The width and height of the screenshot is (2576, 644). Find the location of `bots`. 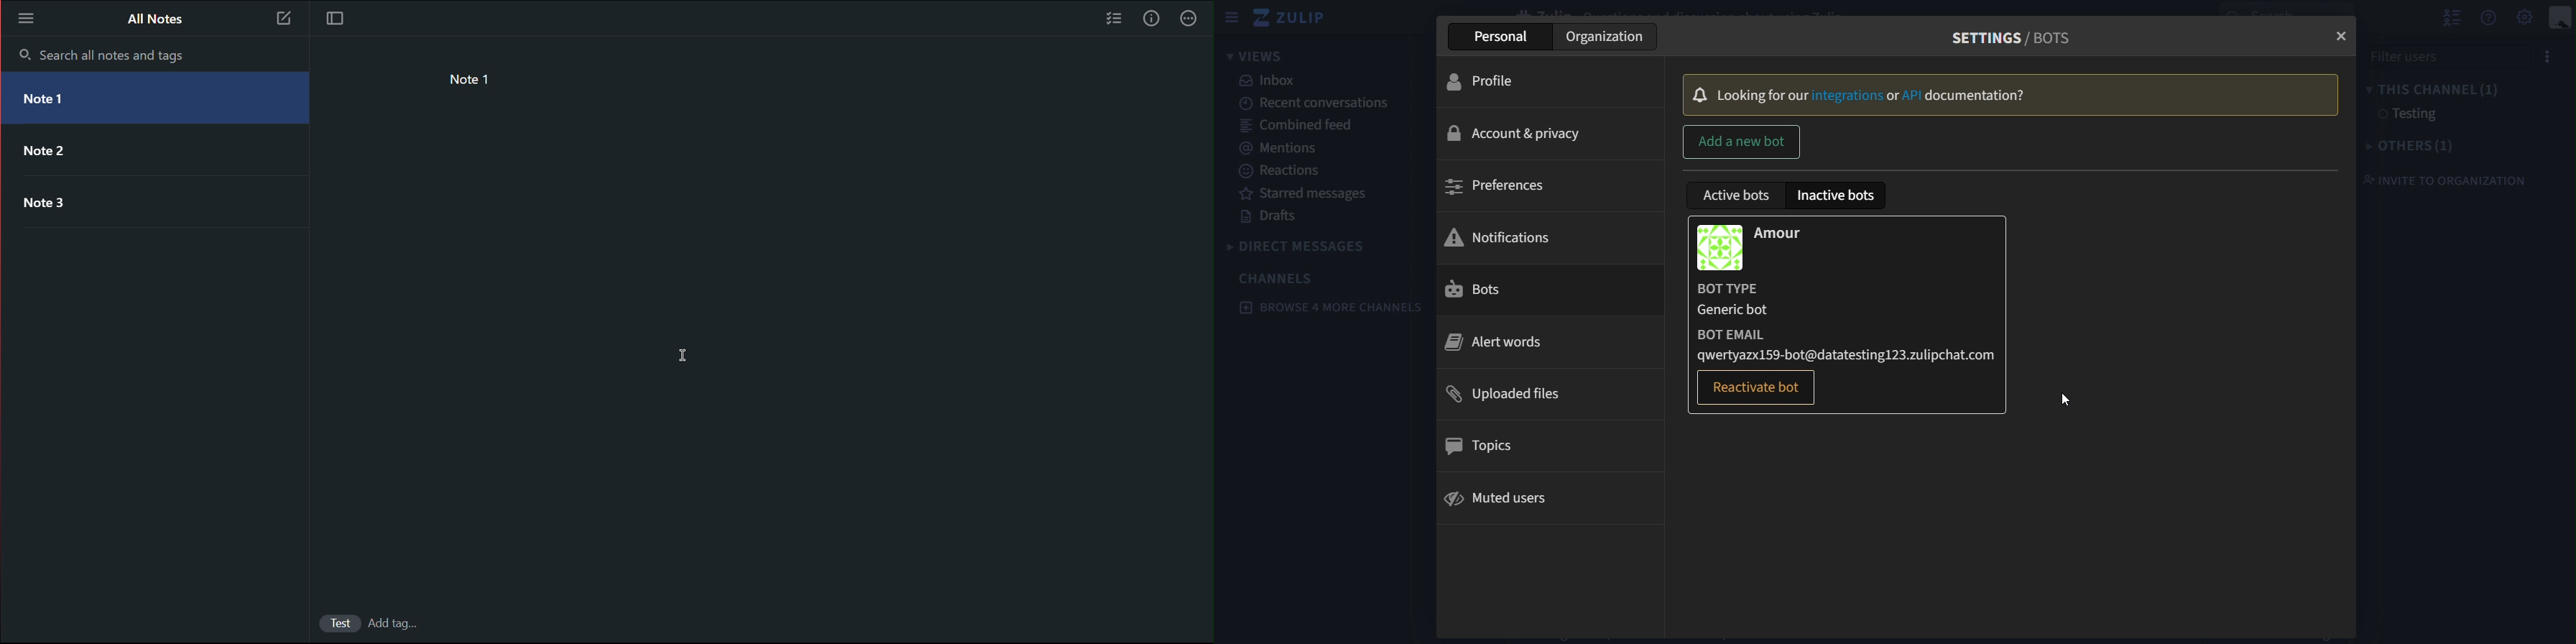

bots is located at coordinates (1482, 290).